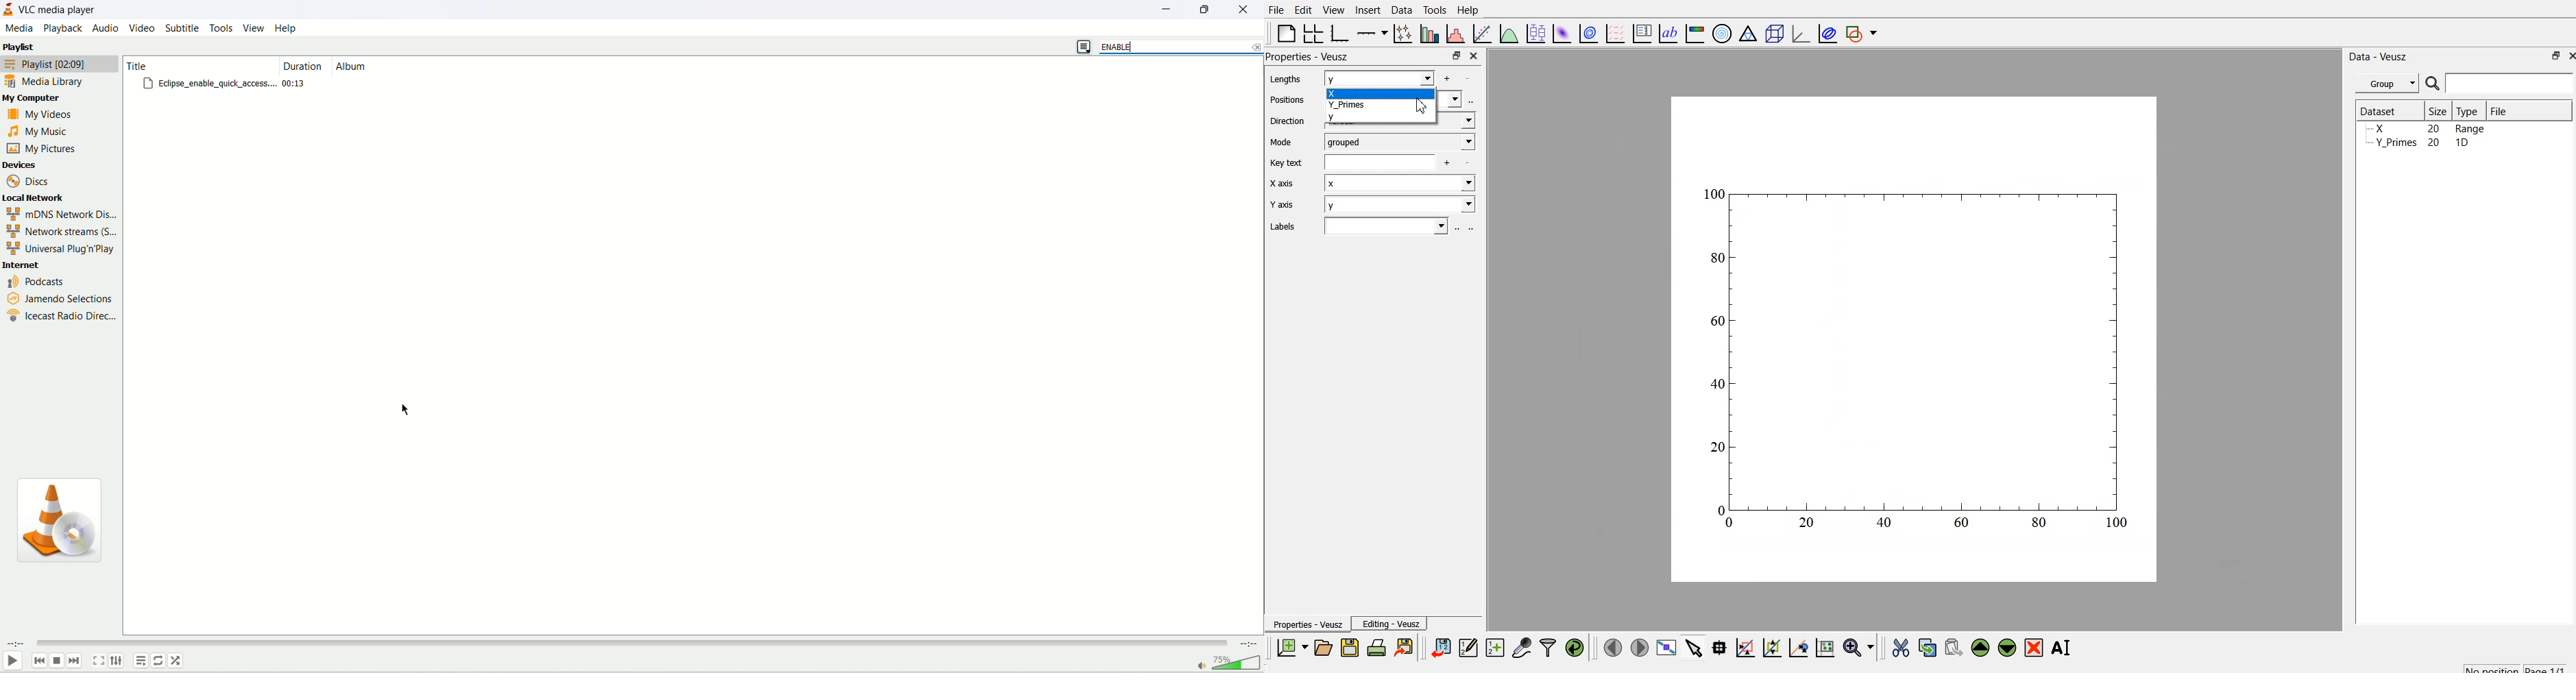 This screenshot has width=2576, height=700. Describe the element at coordinates (1173, 9) in the screenshot. I see `minimize` at that location.